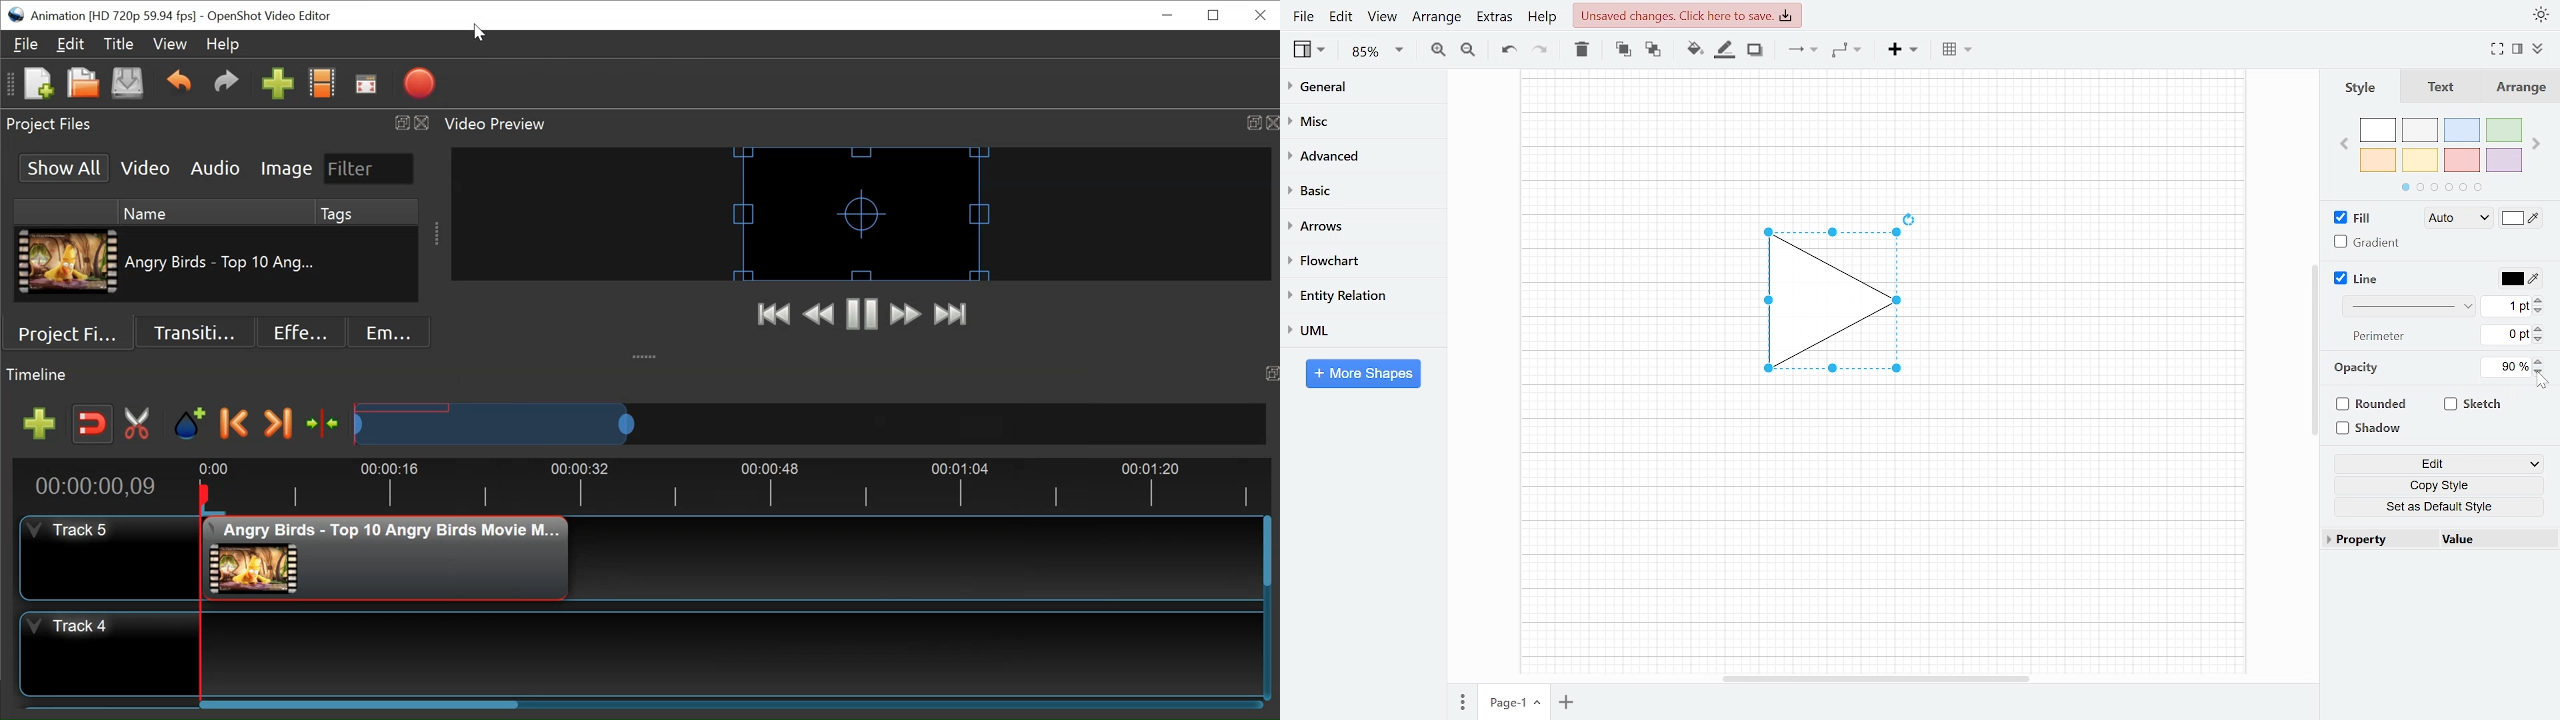  Describe the element at coordinates (1303, 16) in the screenshot. I see `File` at that location.